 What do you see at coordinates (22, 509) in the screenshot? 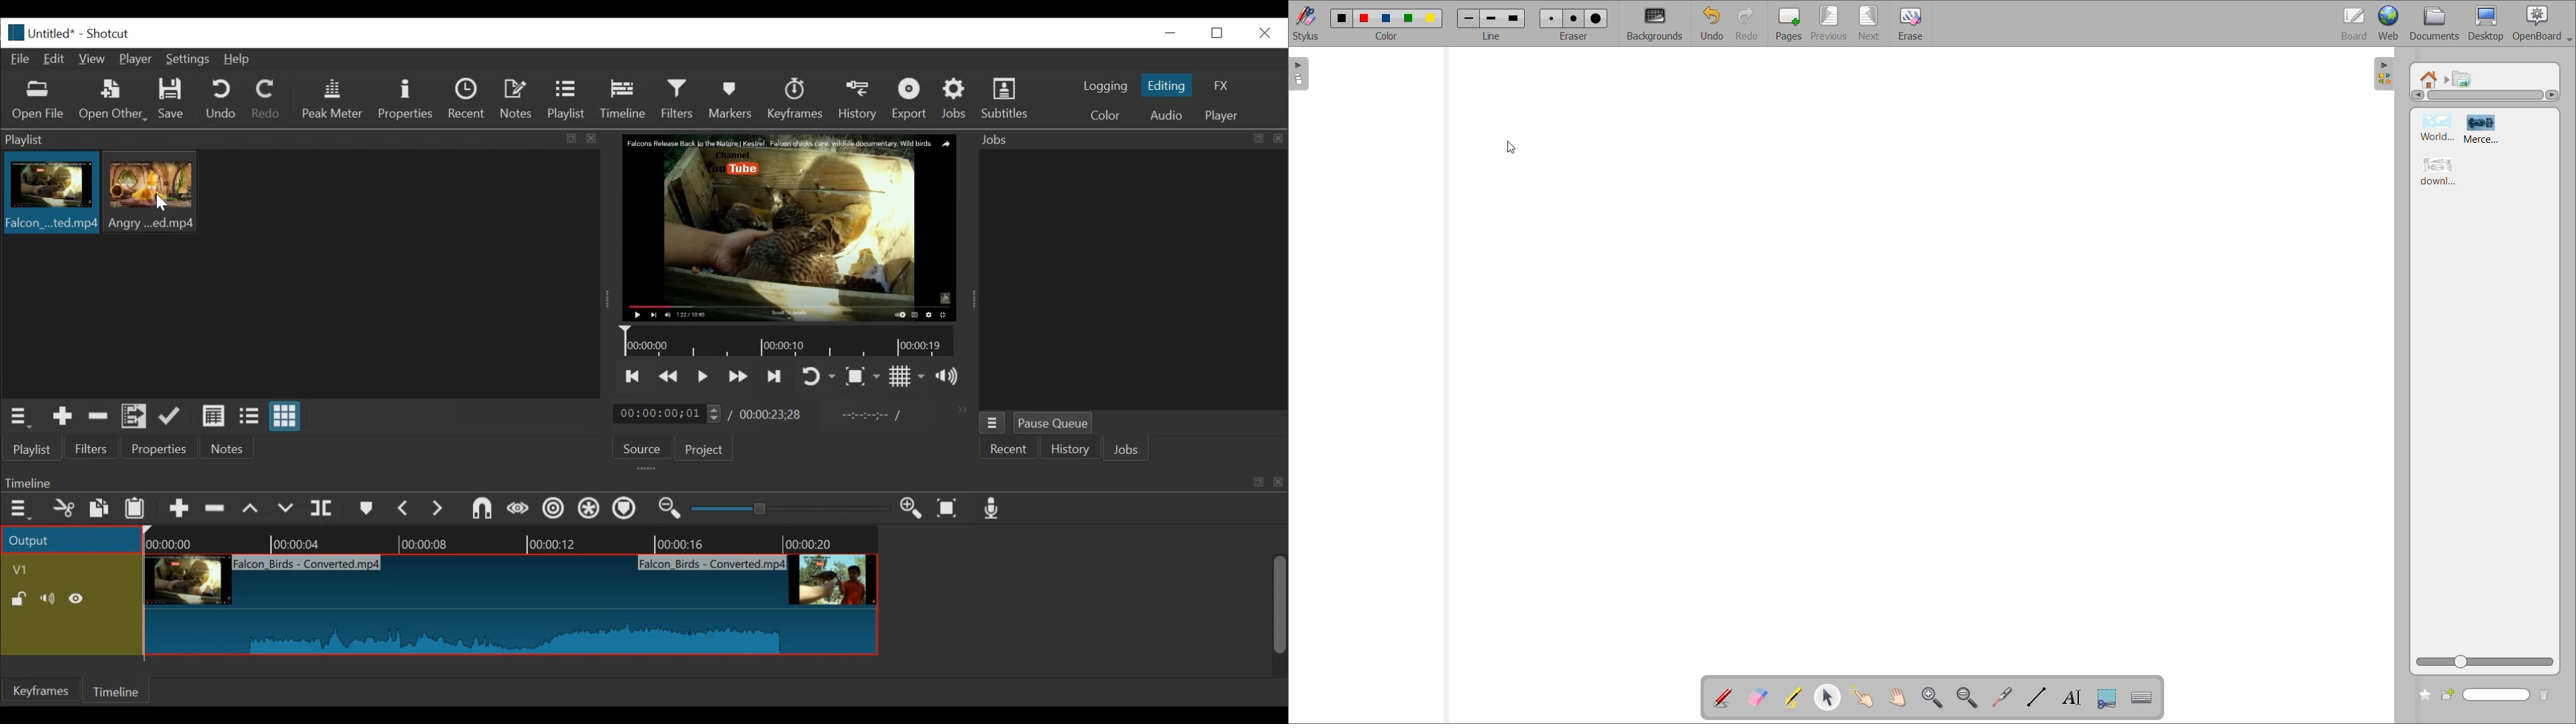
I see `Timeline menu` at bounding box center [22, 509].